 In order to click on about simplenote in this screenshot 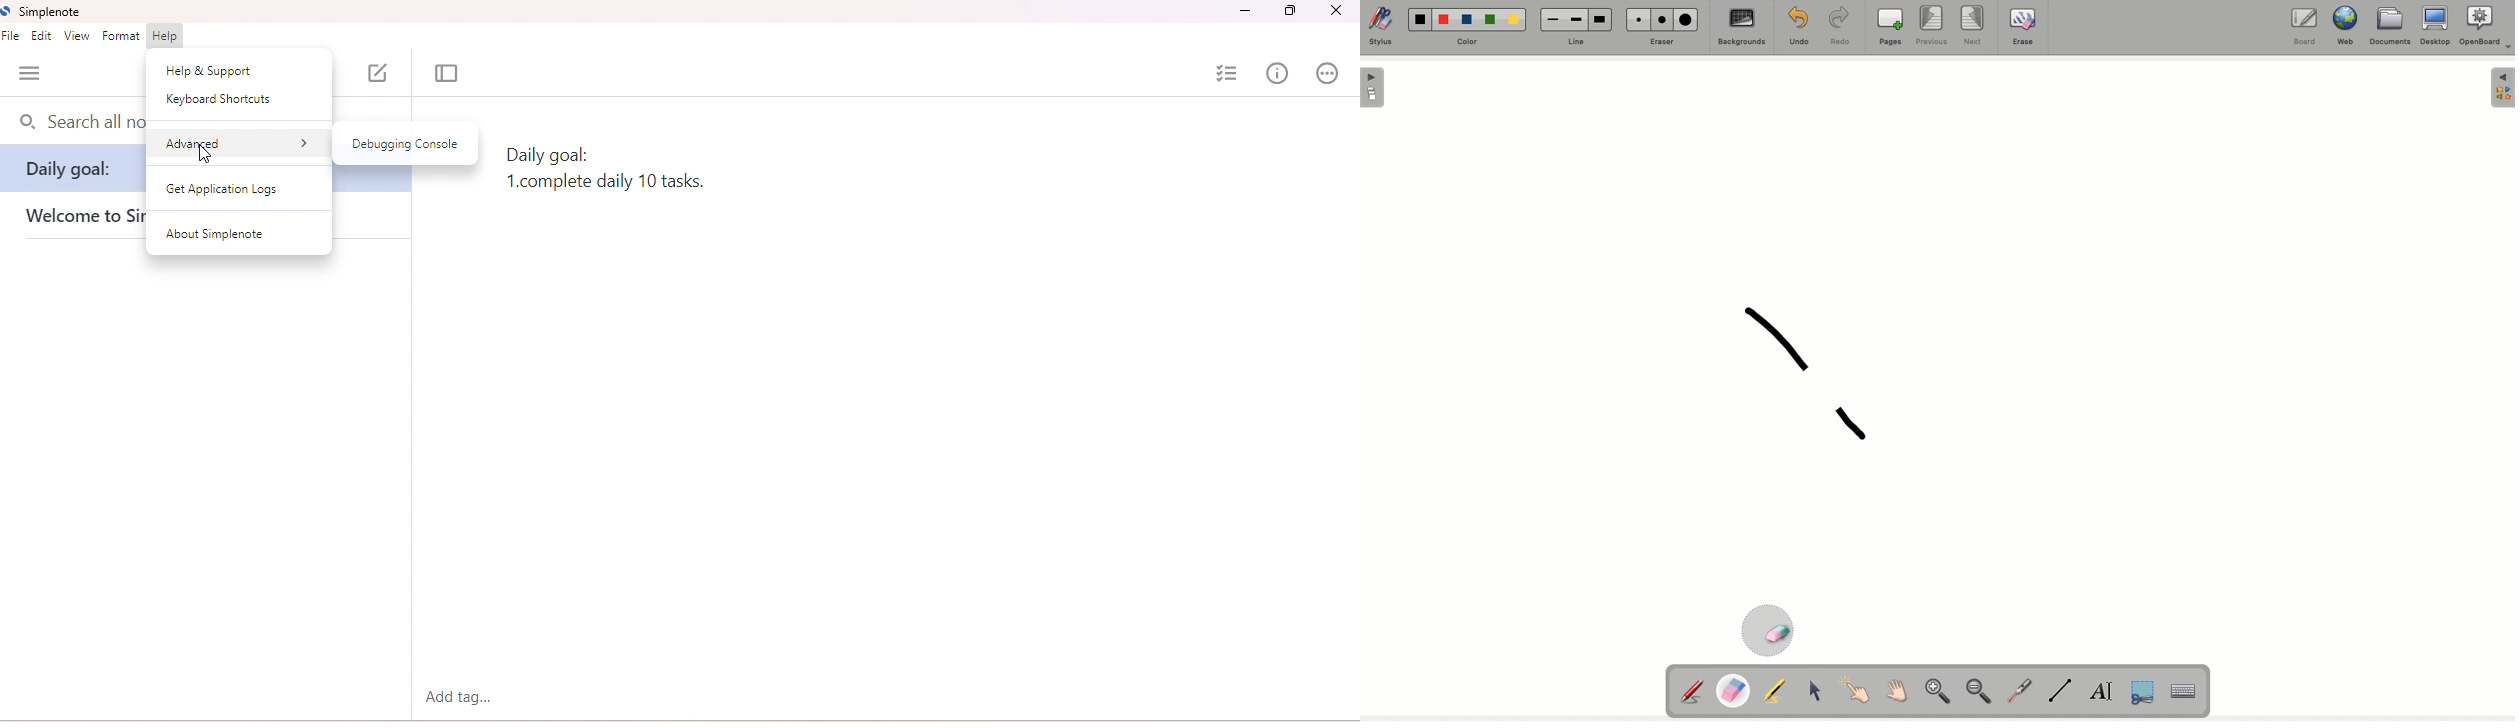, I will do `click(215, 233)`.